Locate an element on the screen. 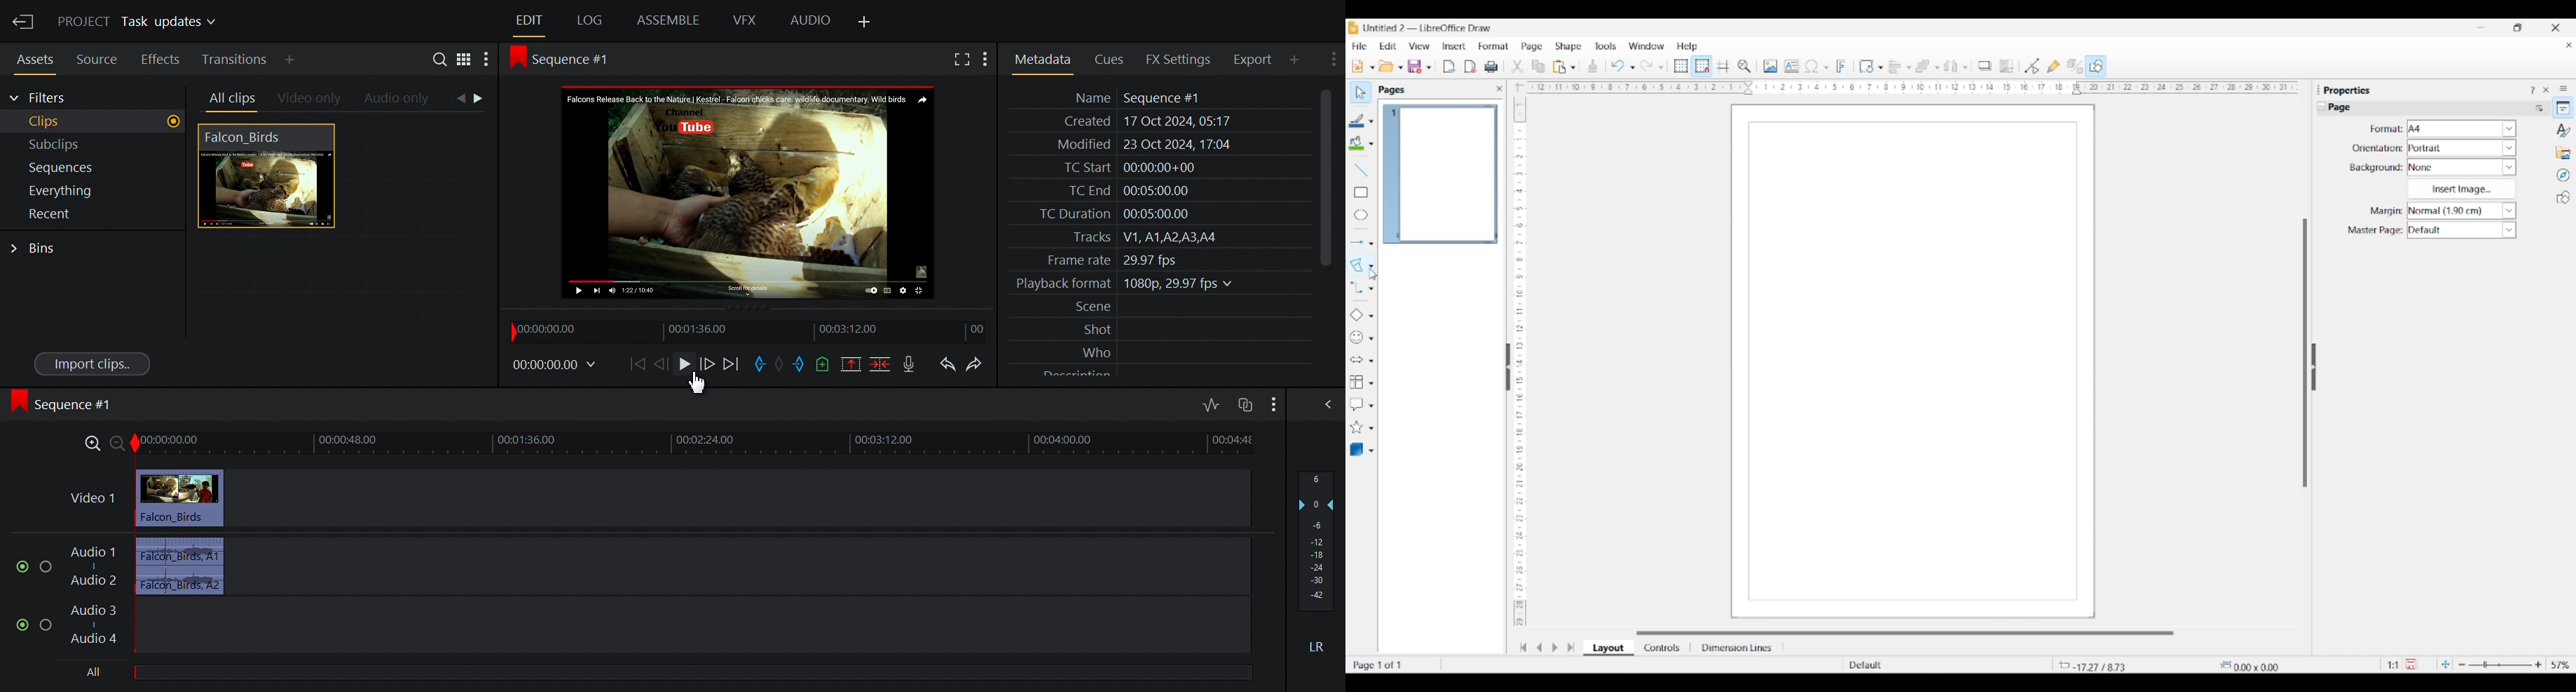  Connector options is located at coordinates (1371, 288).